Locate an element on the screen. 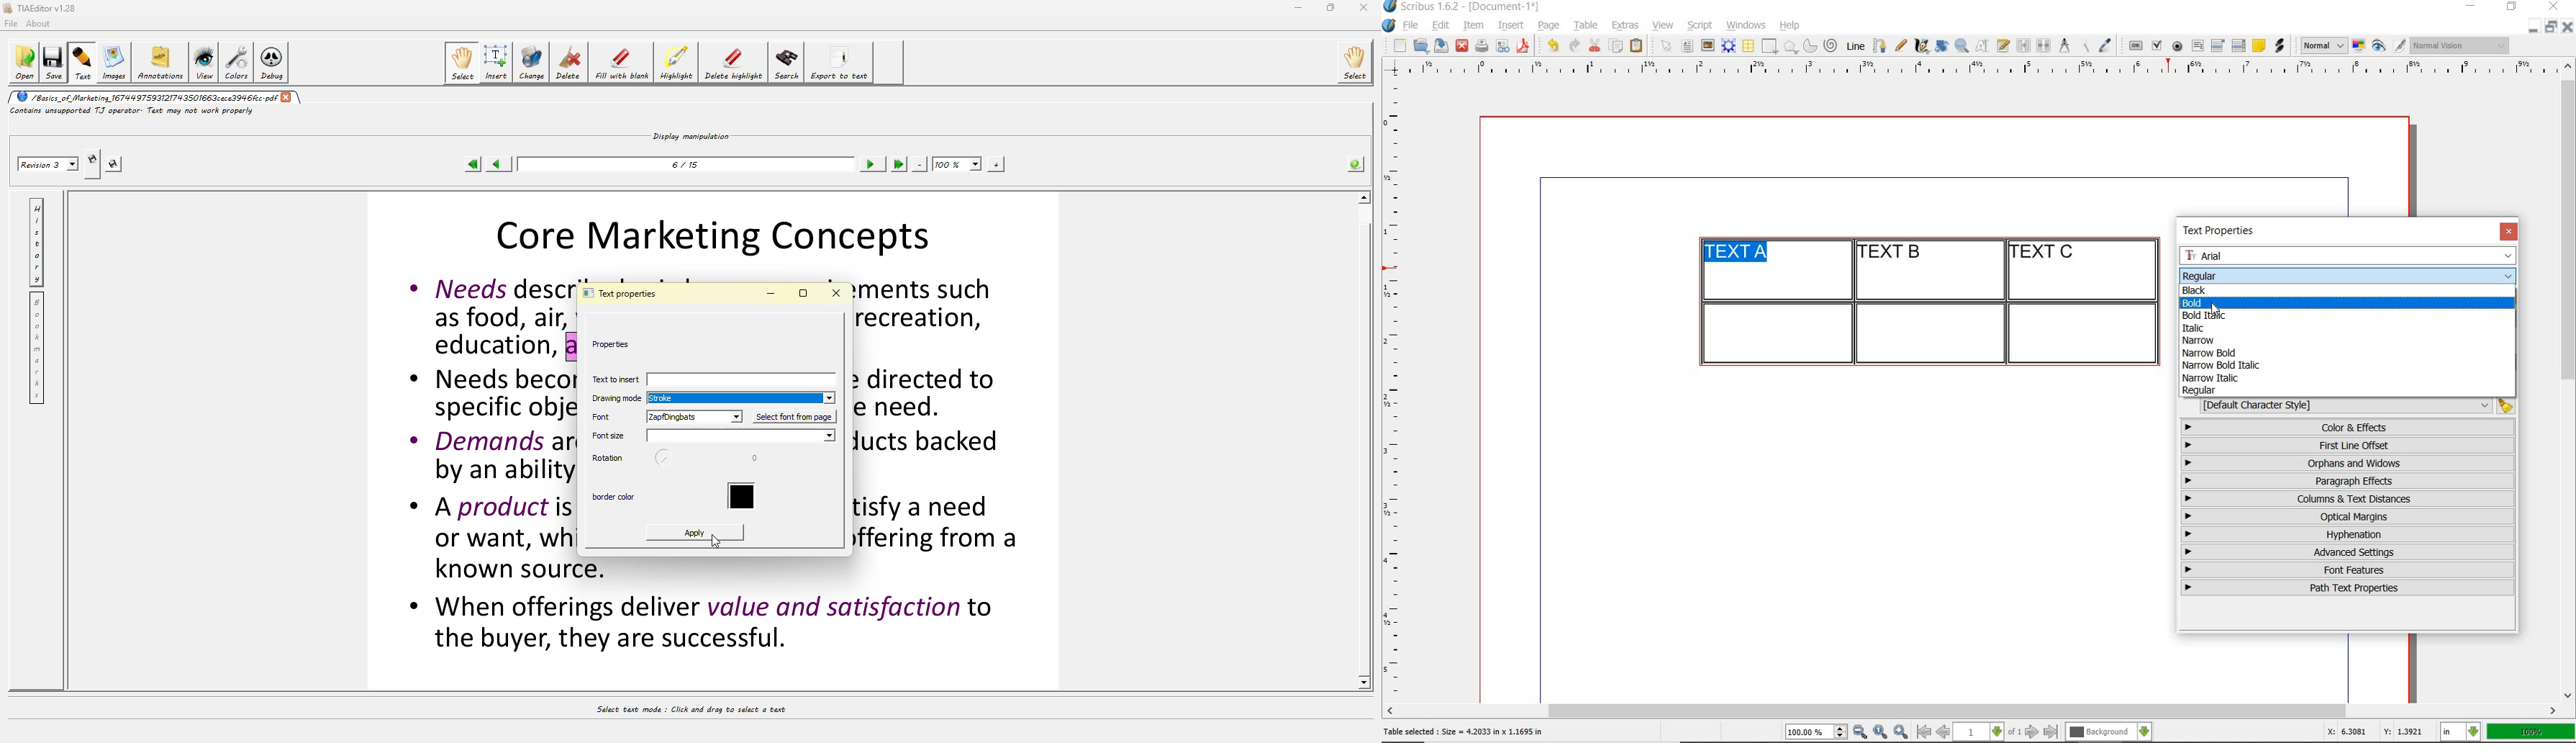 The image size is (2576, 756). close is located at coordinates (2568, 26).